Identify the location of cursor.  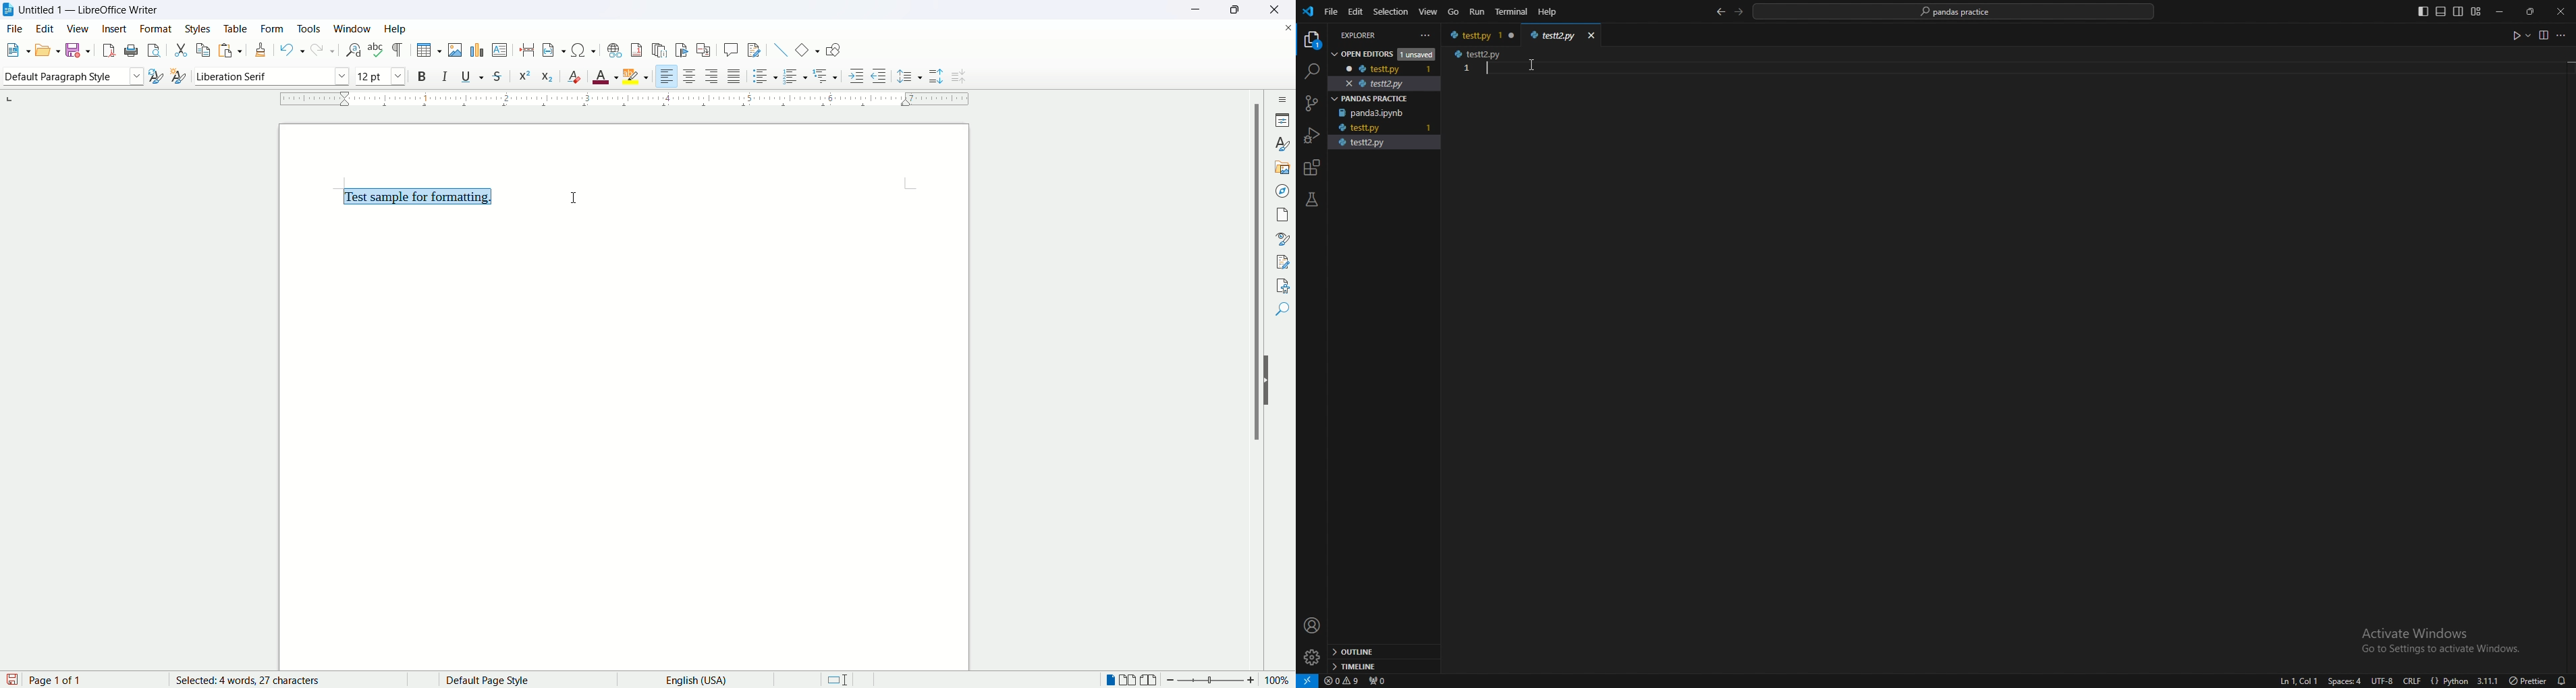
(572, 198).